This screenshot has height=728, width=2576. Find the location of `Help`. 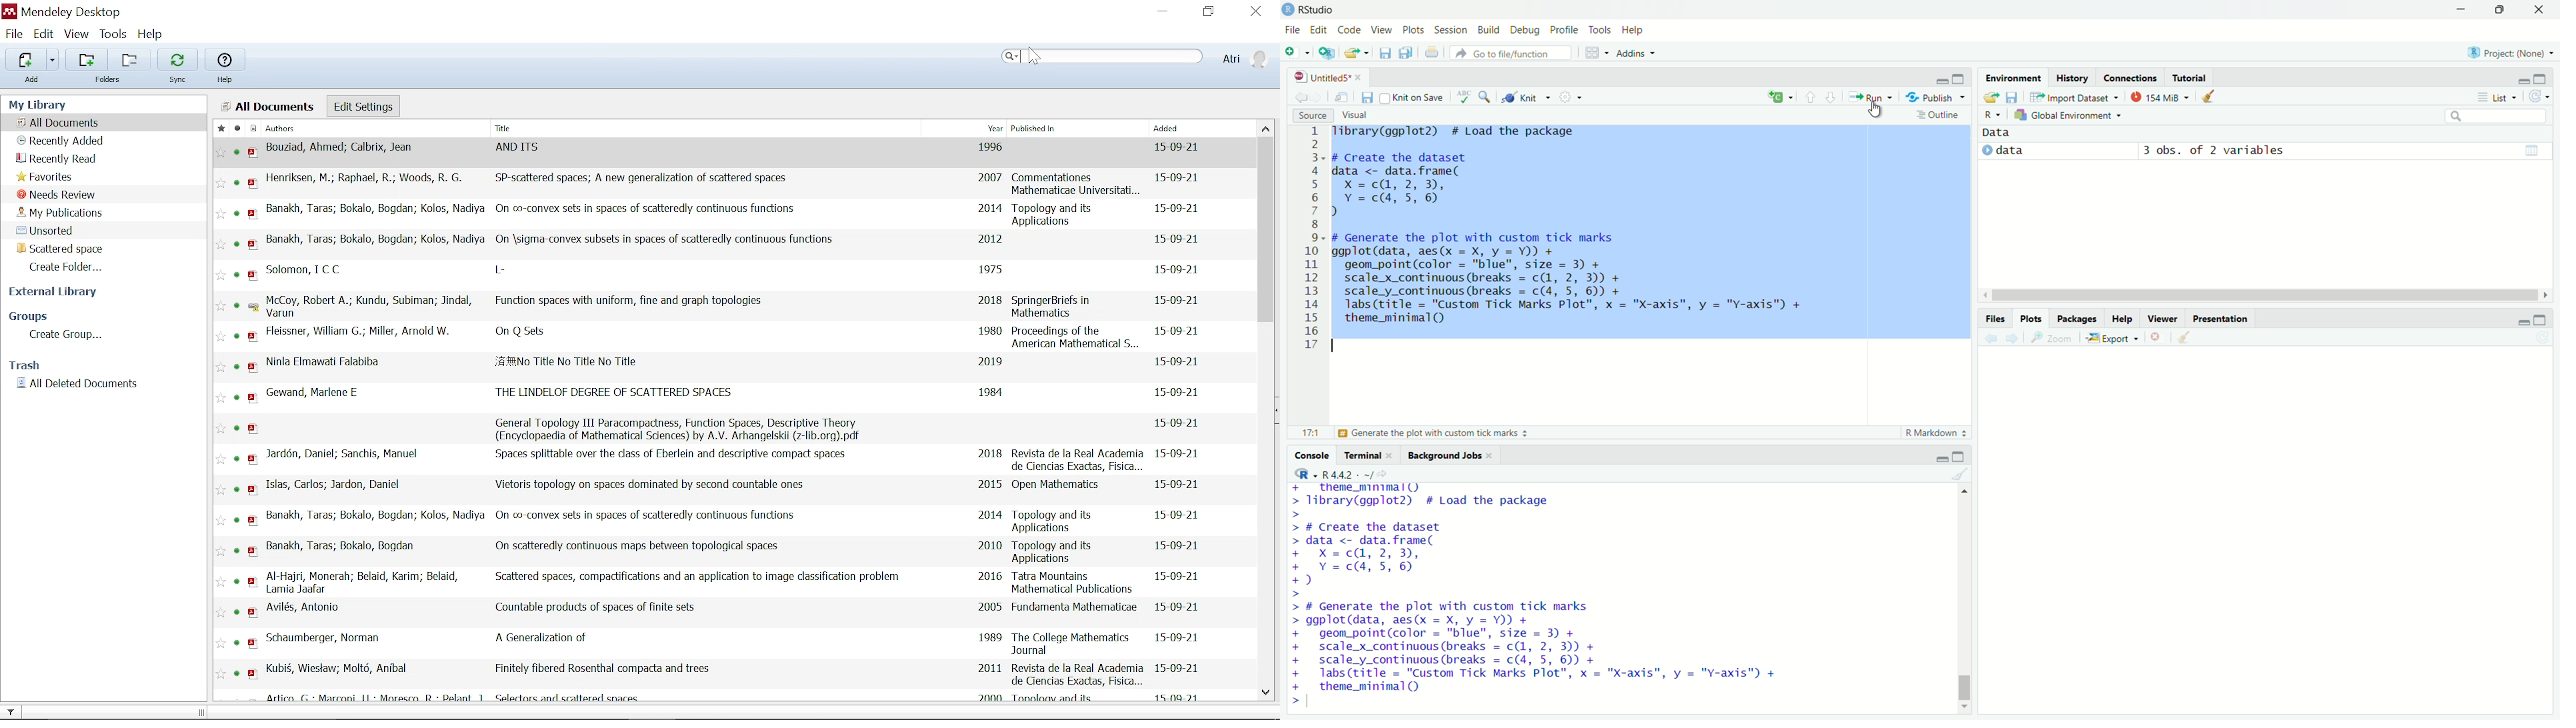

Help is located at coordinates (227, 66).